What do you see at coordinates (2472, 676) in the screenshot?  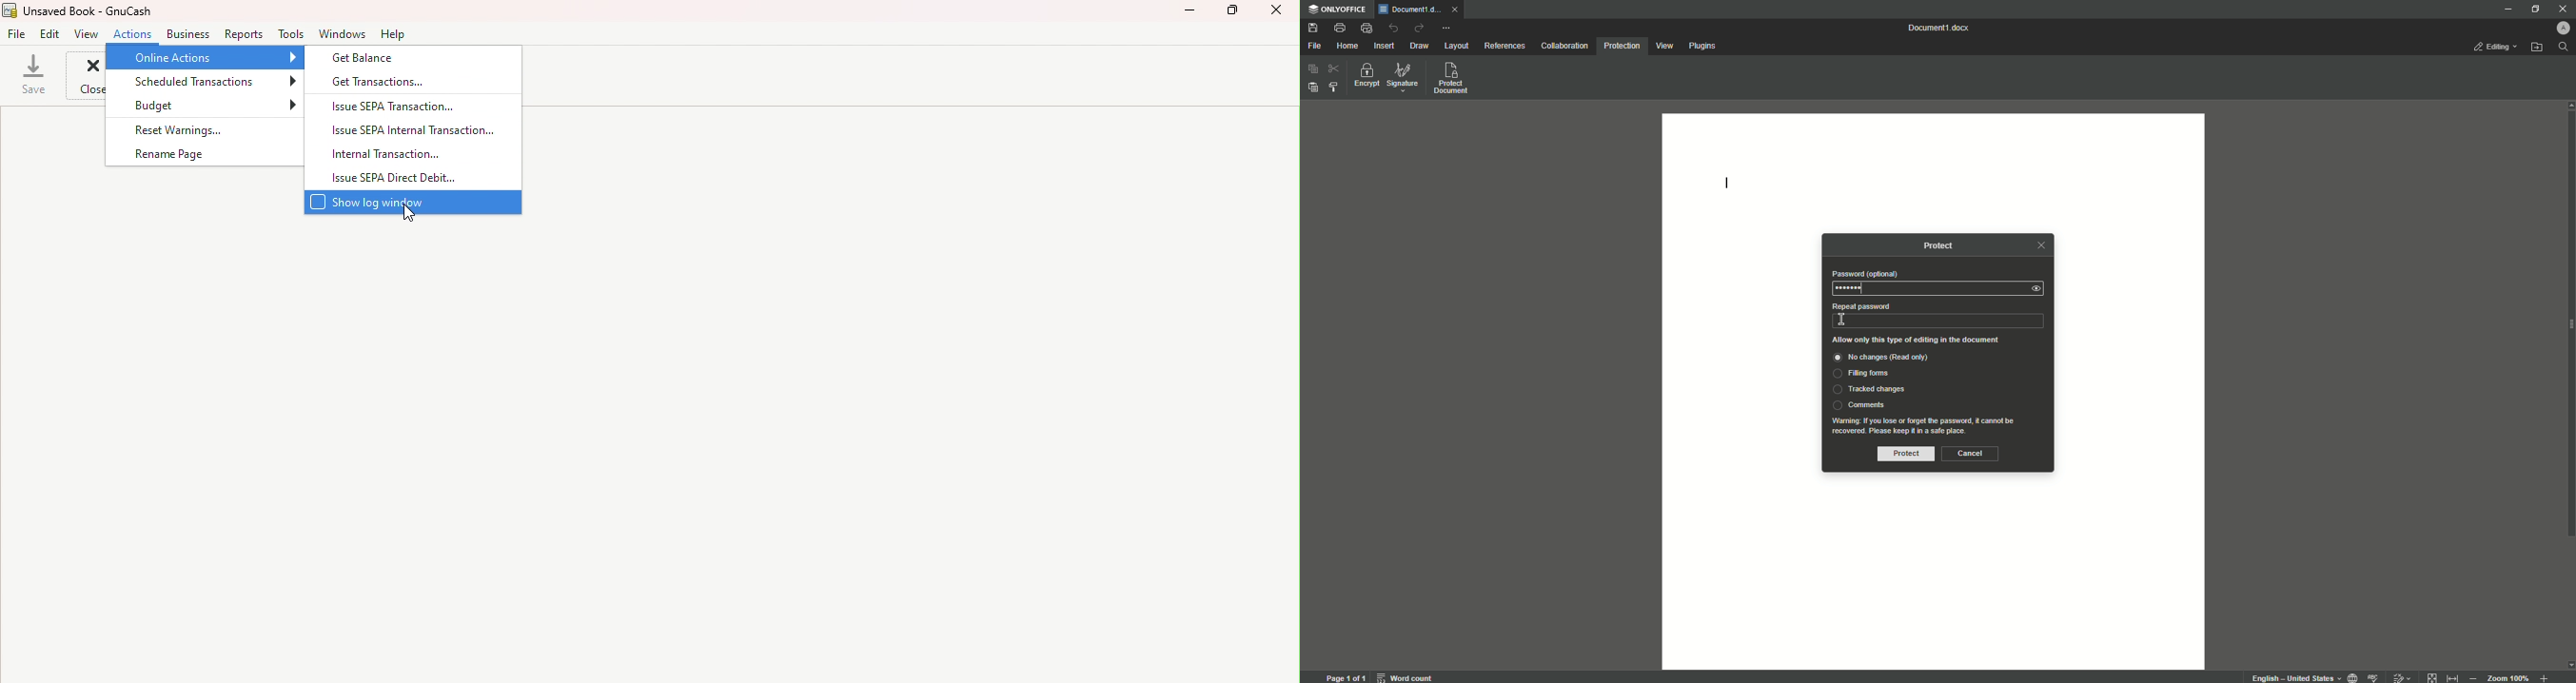 I see `Zoom out` at bounding box center [2472, 676].